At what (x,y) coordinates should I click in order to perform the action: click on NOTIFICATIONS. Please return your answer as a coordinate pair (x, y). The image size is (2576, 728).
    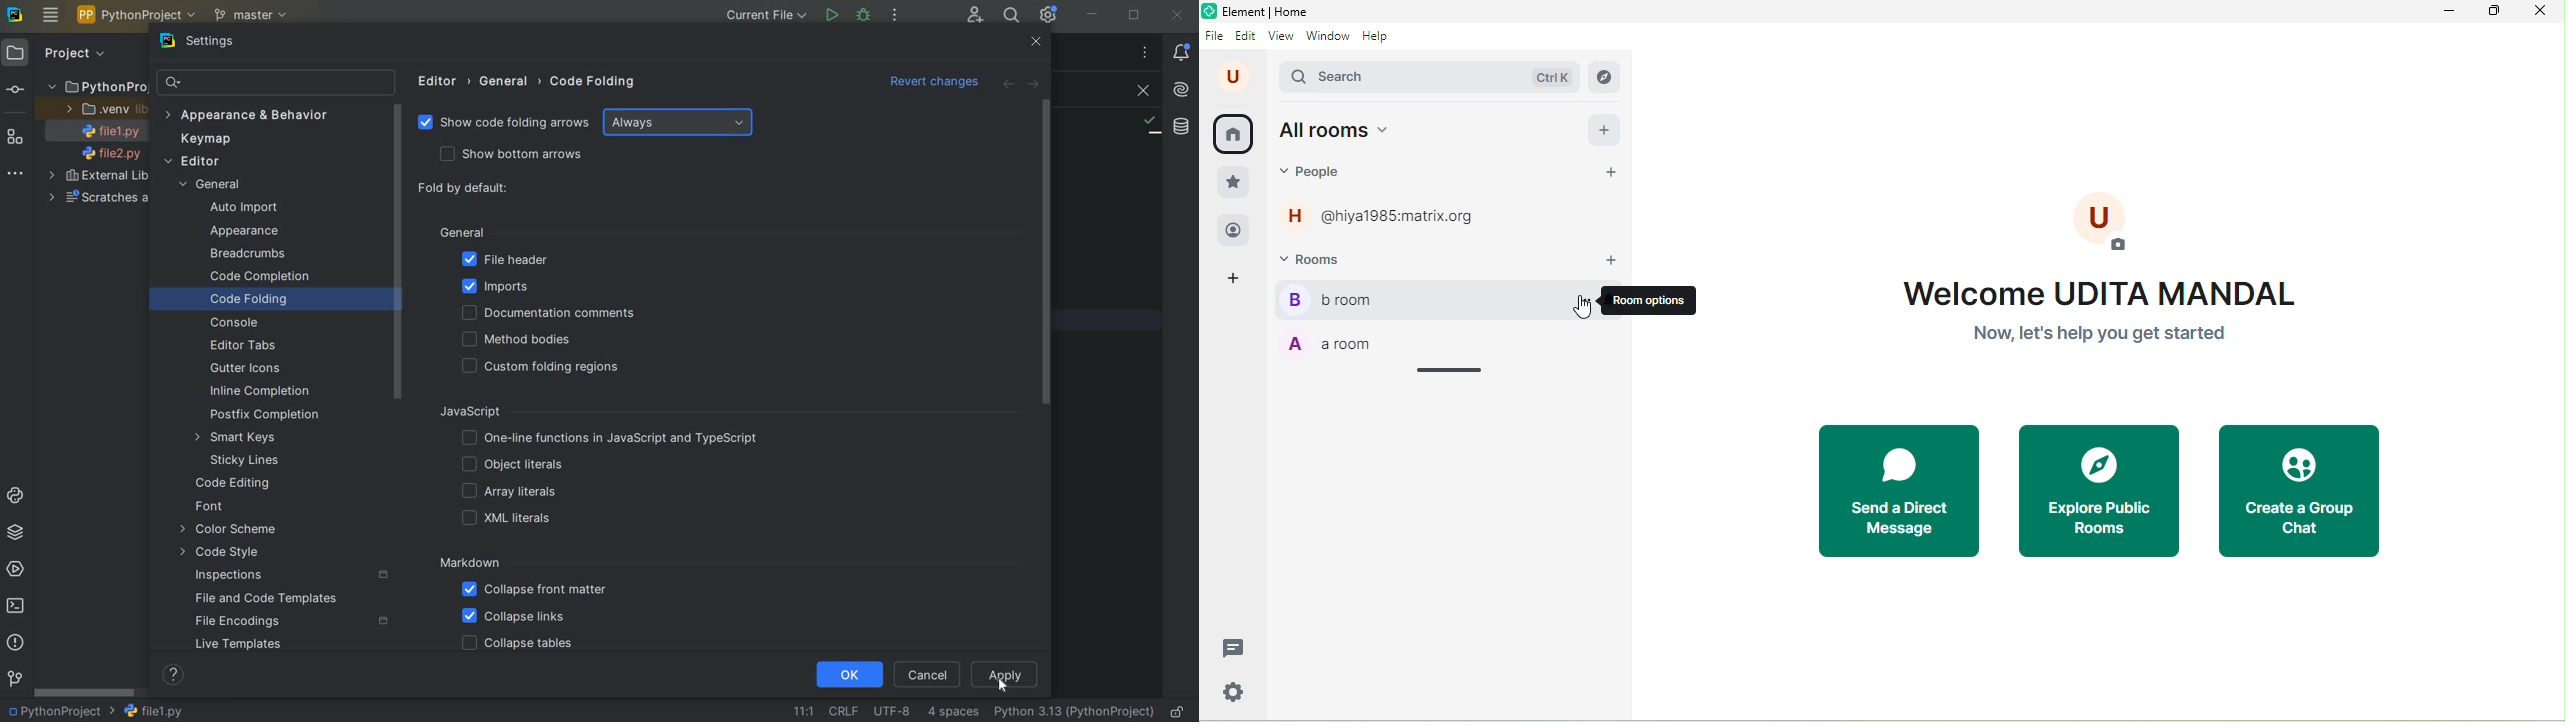
    Looking at the image, I should click on (1182, 53).